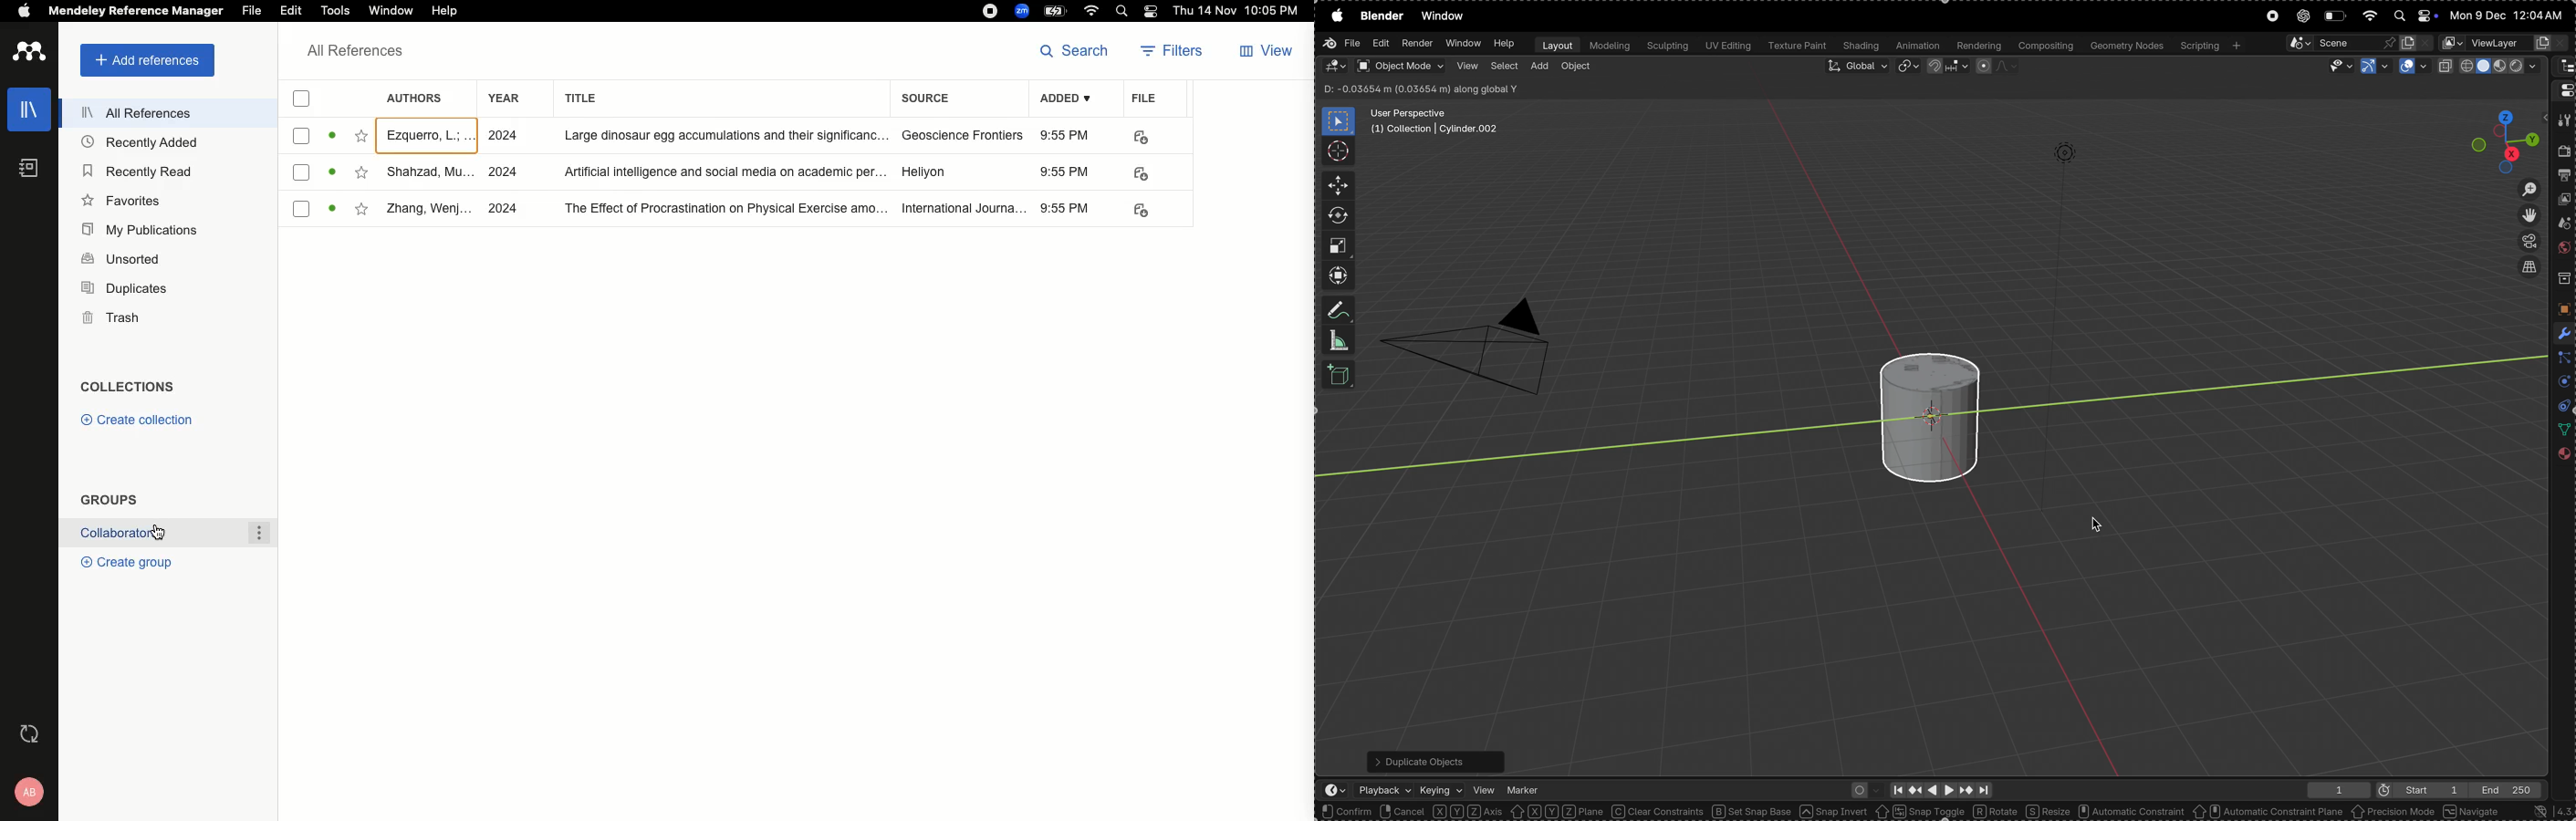 This screenshot has width=2576, height=840. I want to click on automatic constraint pane, so click(2268, 812).